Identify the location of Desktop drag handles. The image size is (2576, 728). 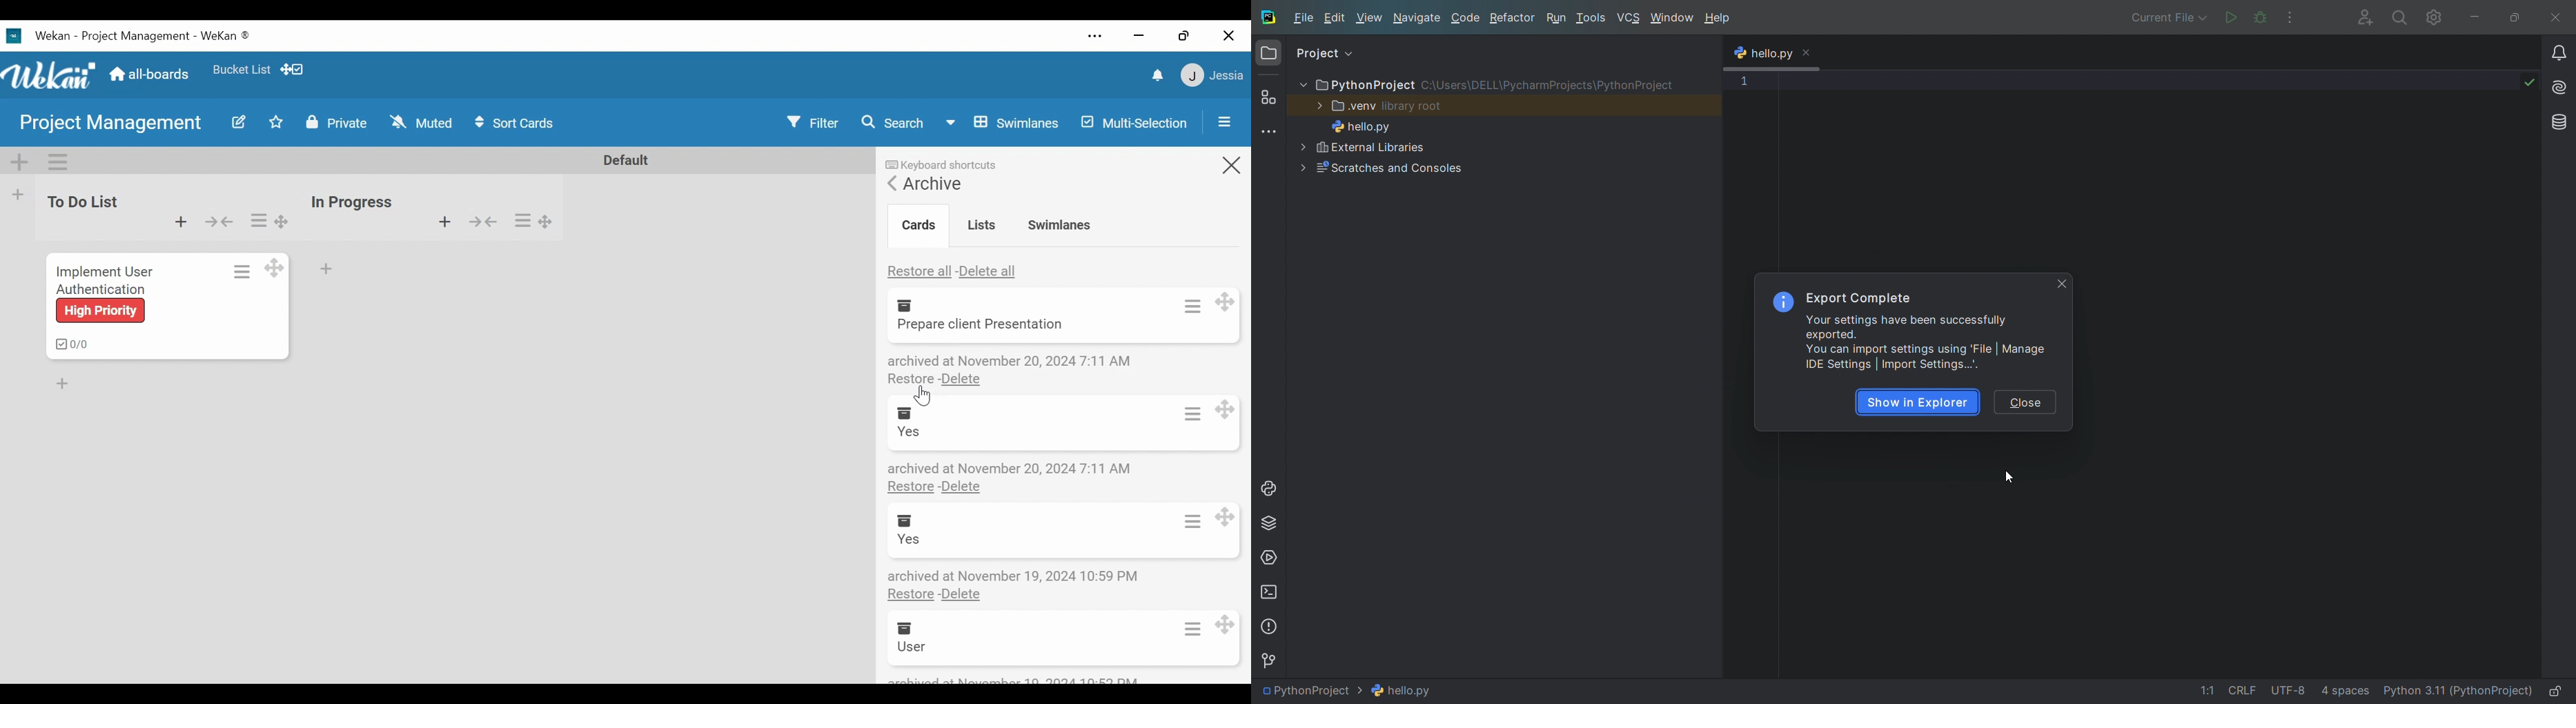
(546, 222).